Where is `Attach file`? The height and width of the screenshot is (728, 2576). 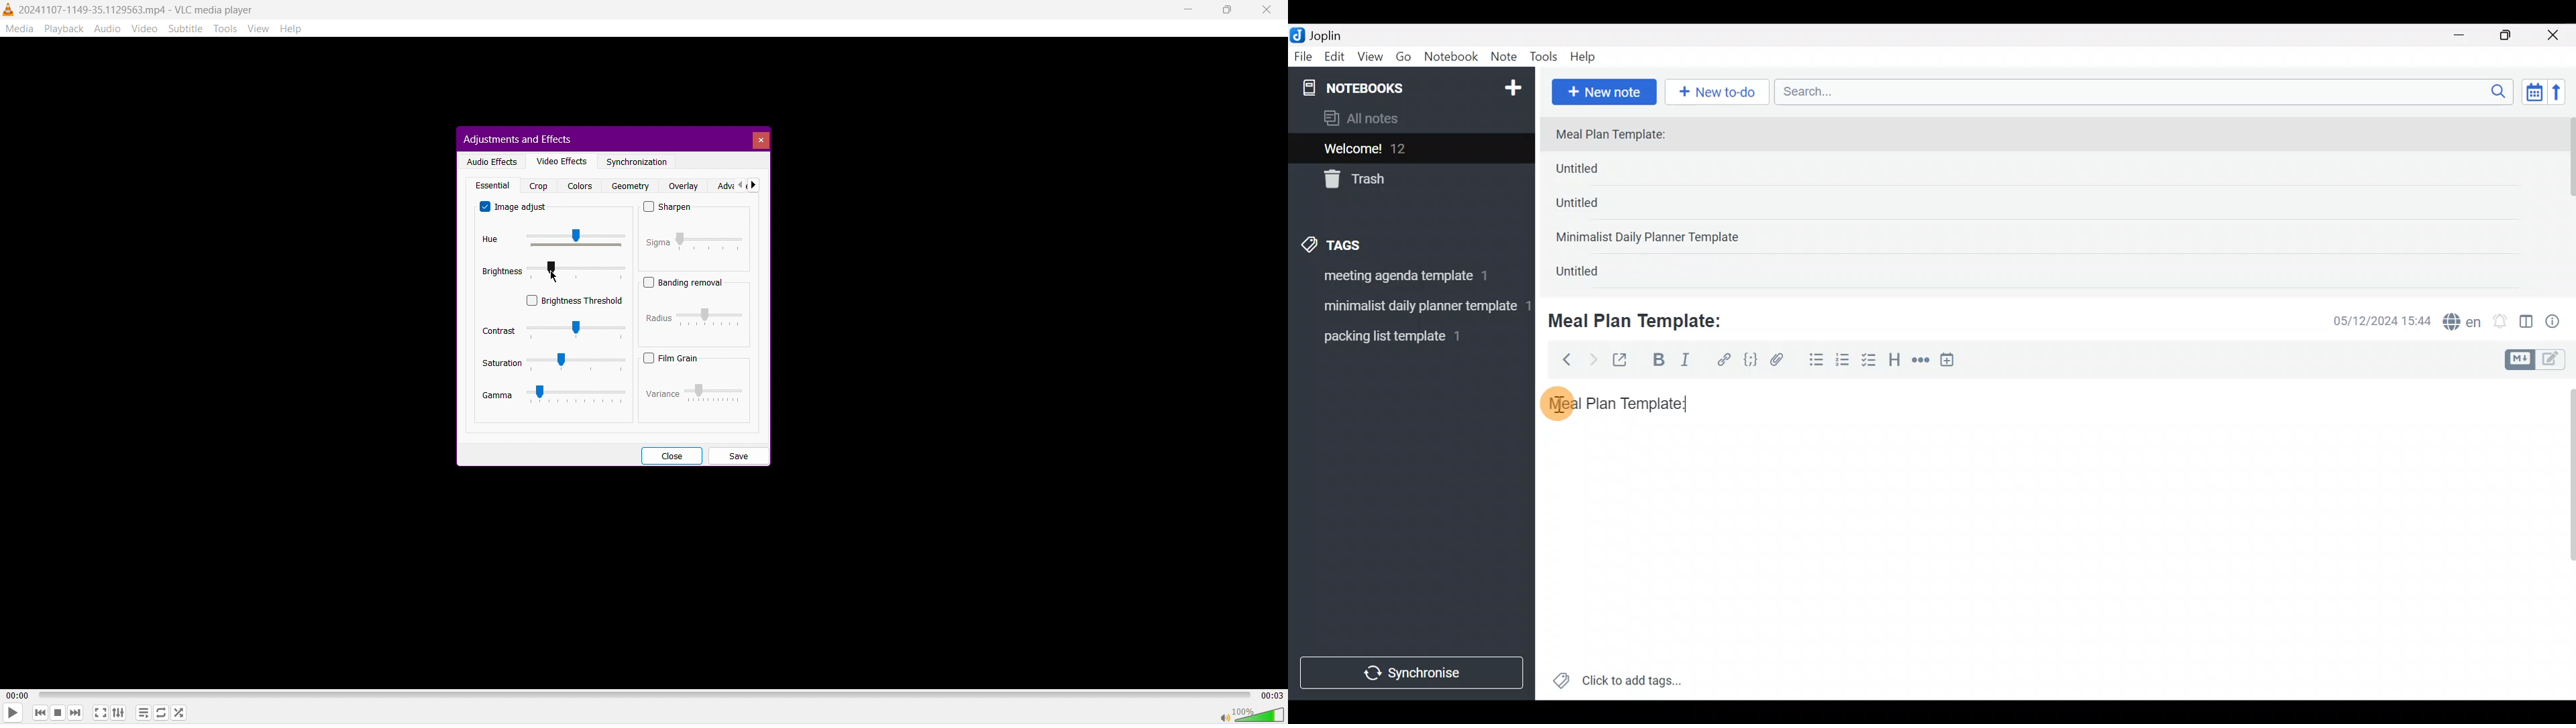
Attach file is located at coordinates (1781, 361).